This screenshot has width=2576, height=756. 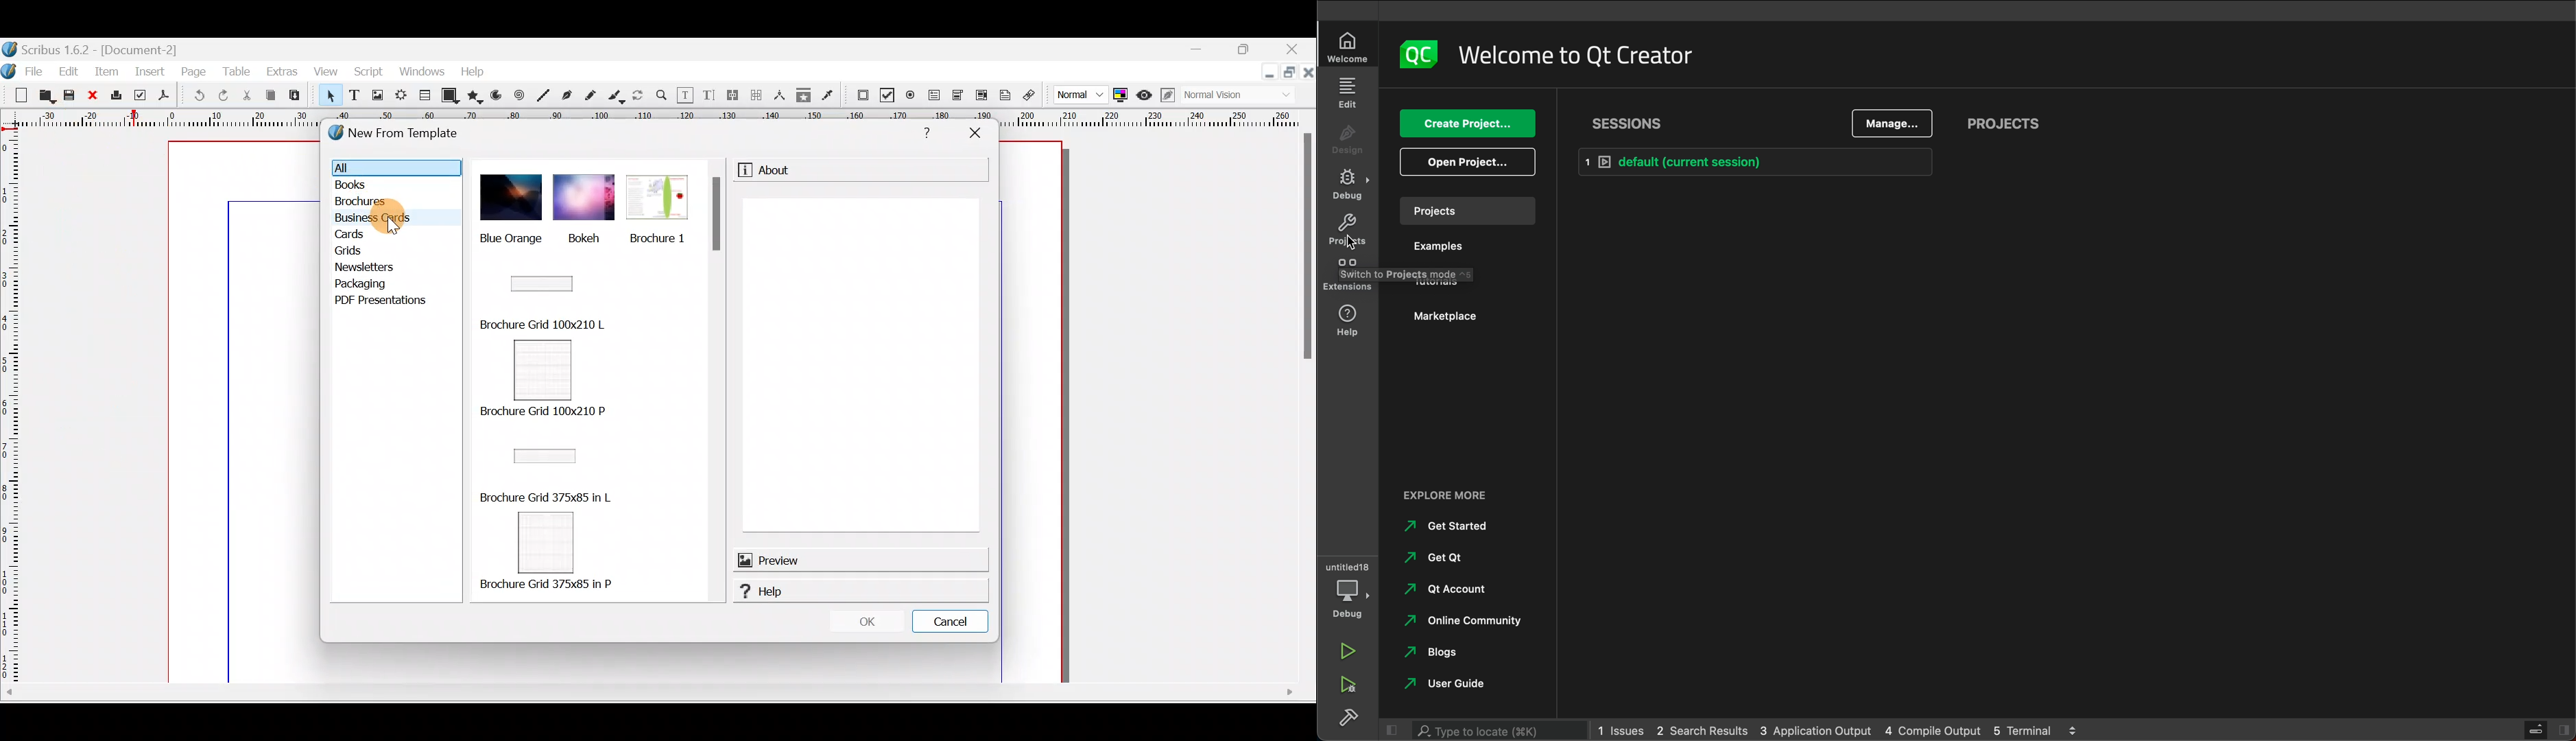 What do you see at coordinates (1034, 412) in the screenshot?
I see `canvas` at bounding box center [1034, 412].